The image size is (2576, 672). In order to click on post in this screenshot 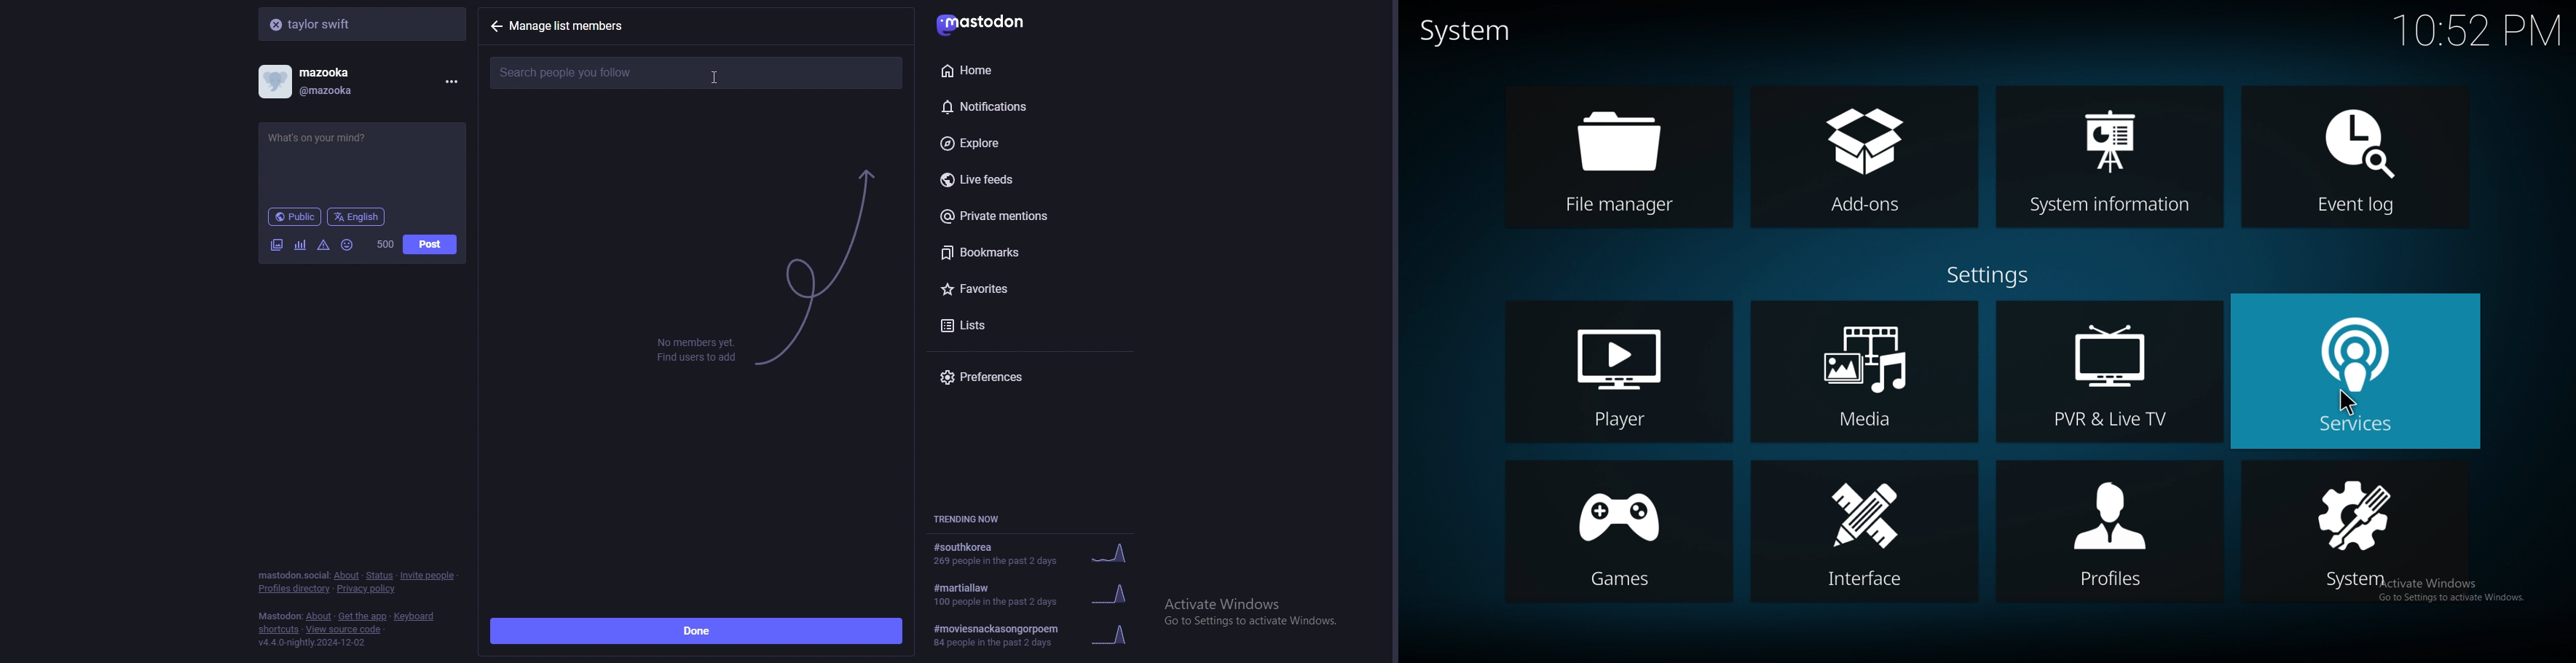, I will do `click(430, 245)`.